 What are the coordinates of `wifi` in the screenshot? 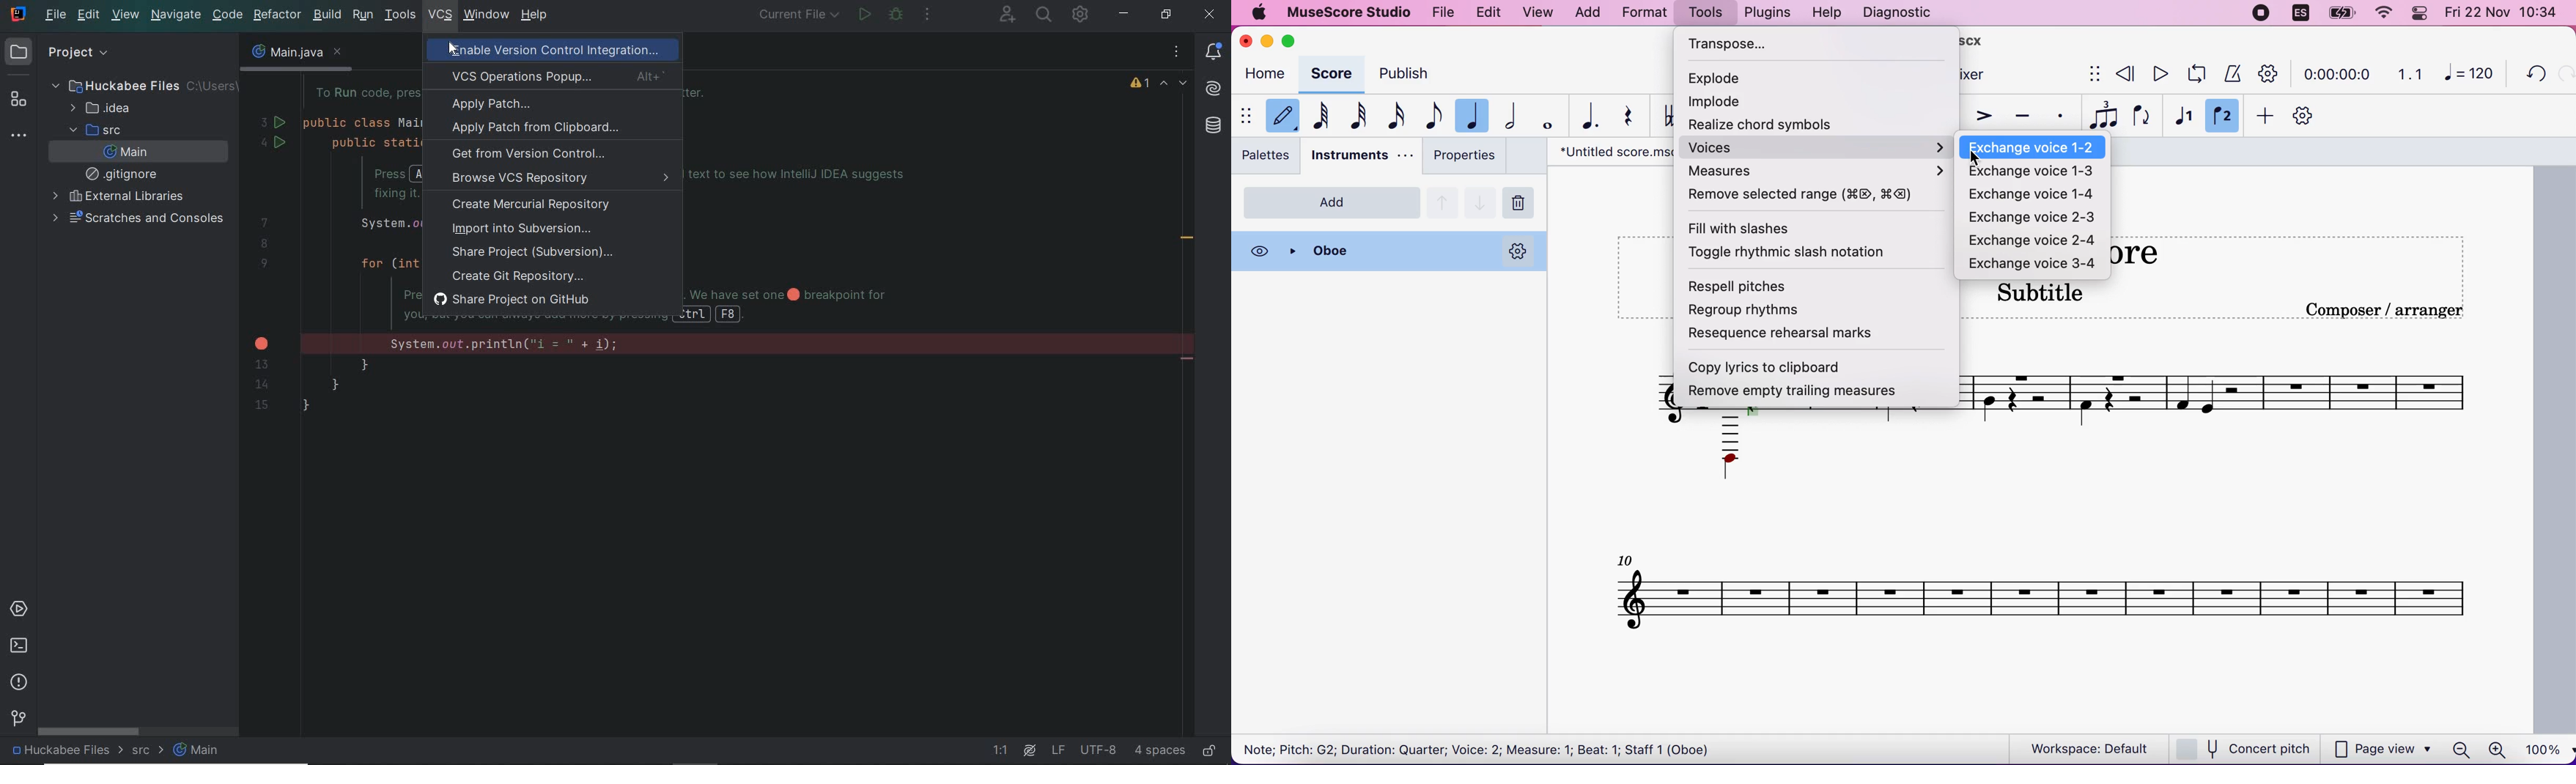 It's located at (2380, 12).